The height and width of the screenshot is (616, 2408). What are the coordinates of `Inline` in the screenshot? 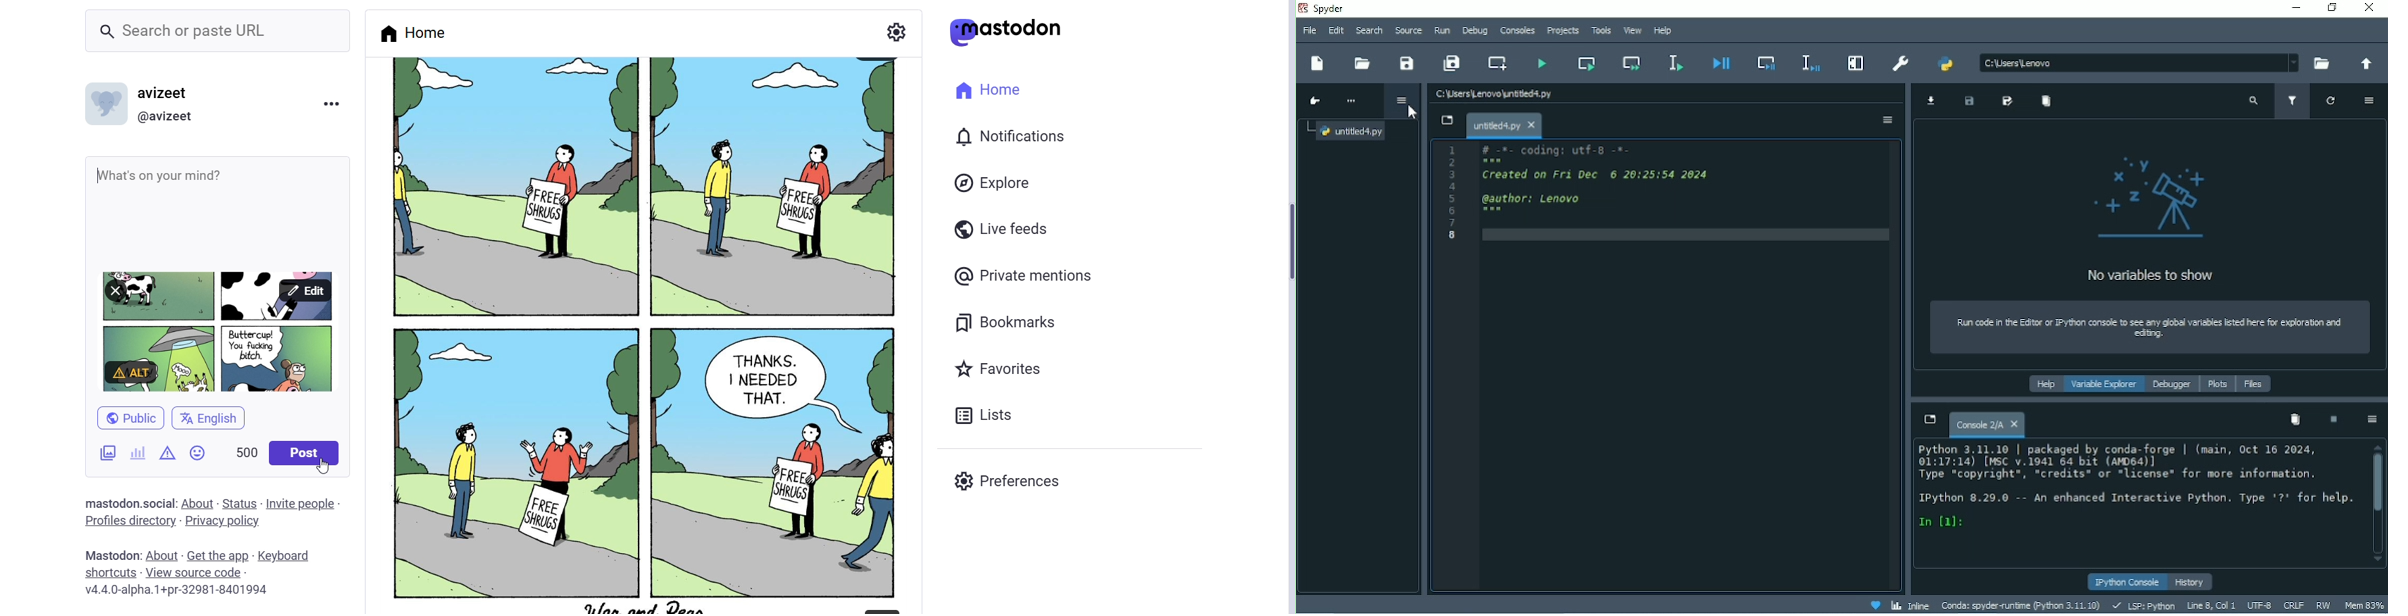 It's located at (1910, 605).